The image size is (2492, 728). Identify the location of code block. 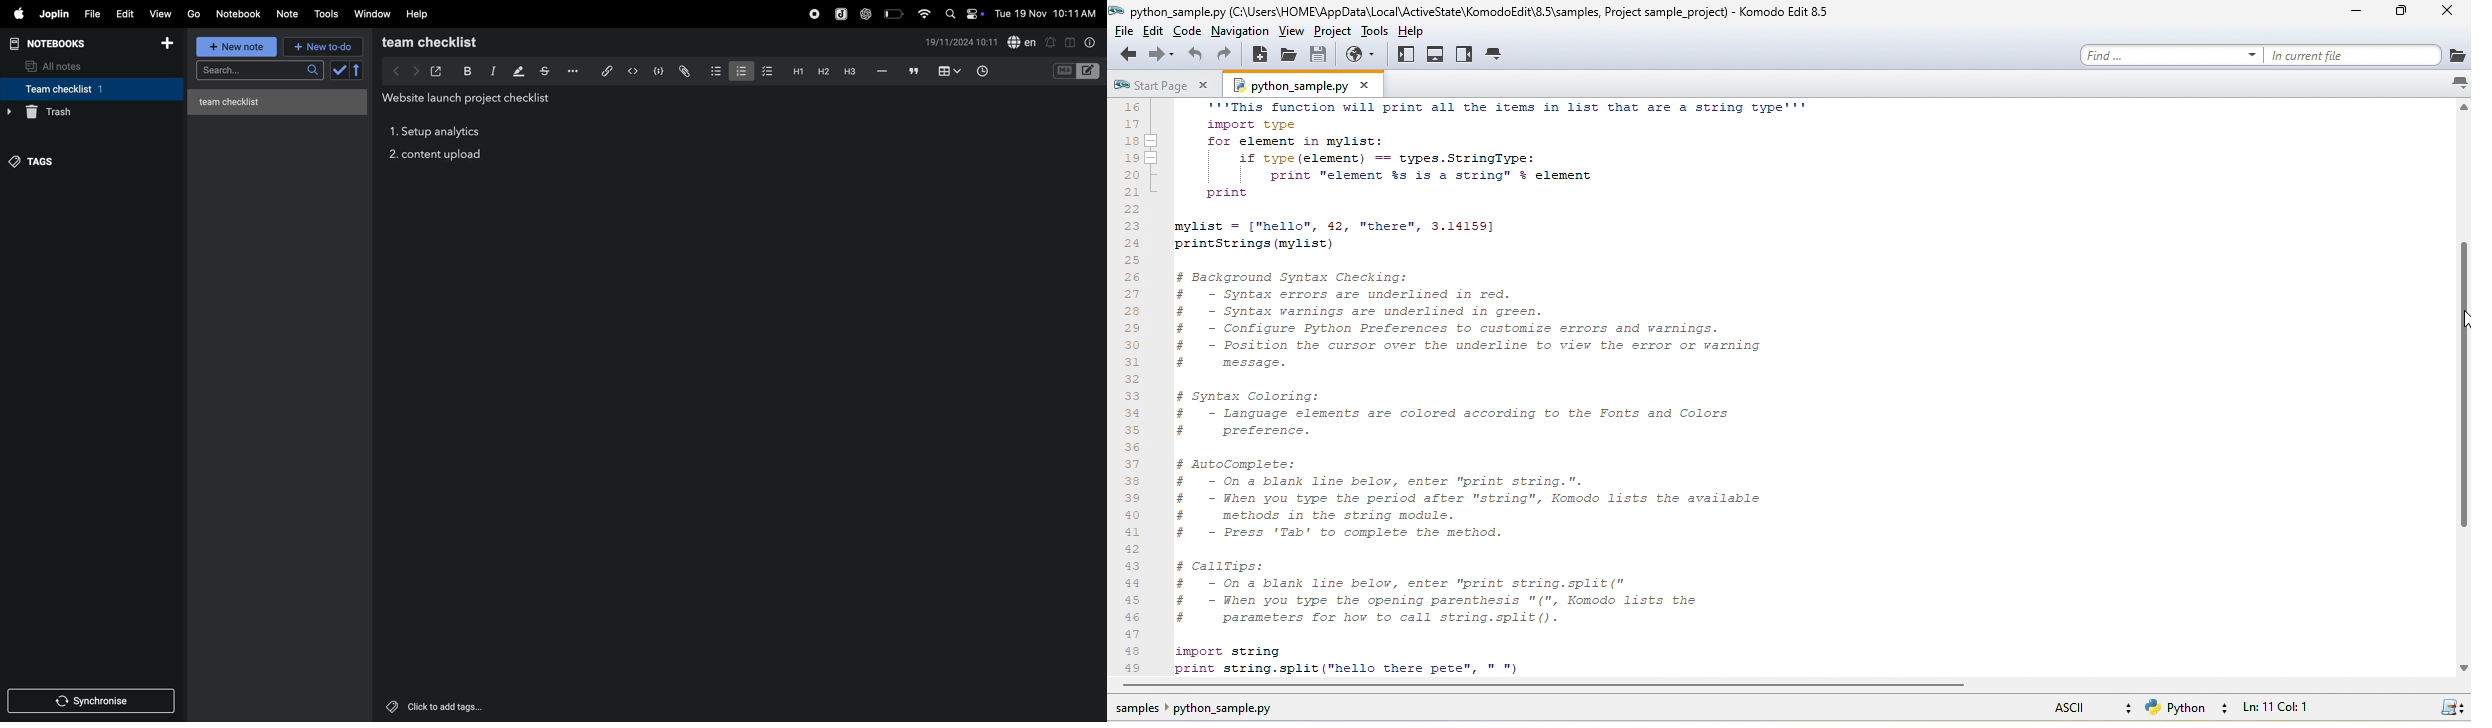
(658, 70).